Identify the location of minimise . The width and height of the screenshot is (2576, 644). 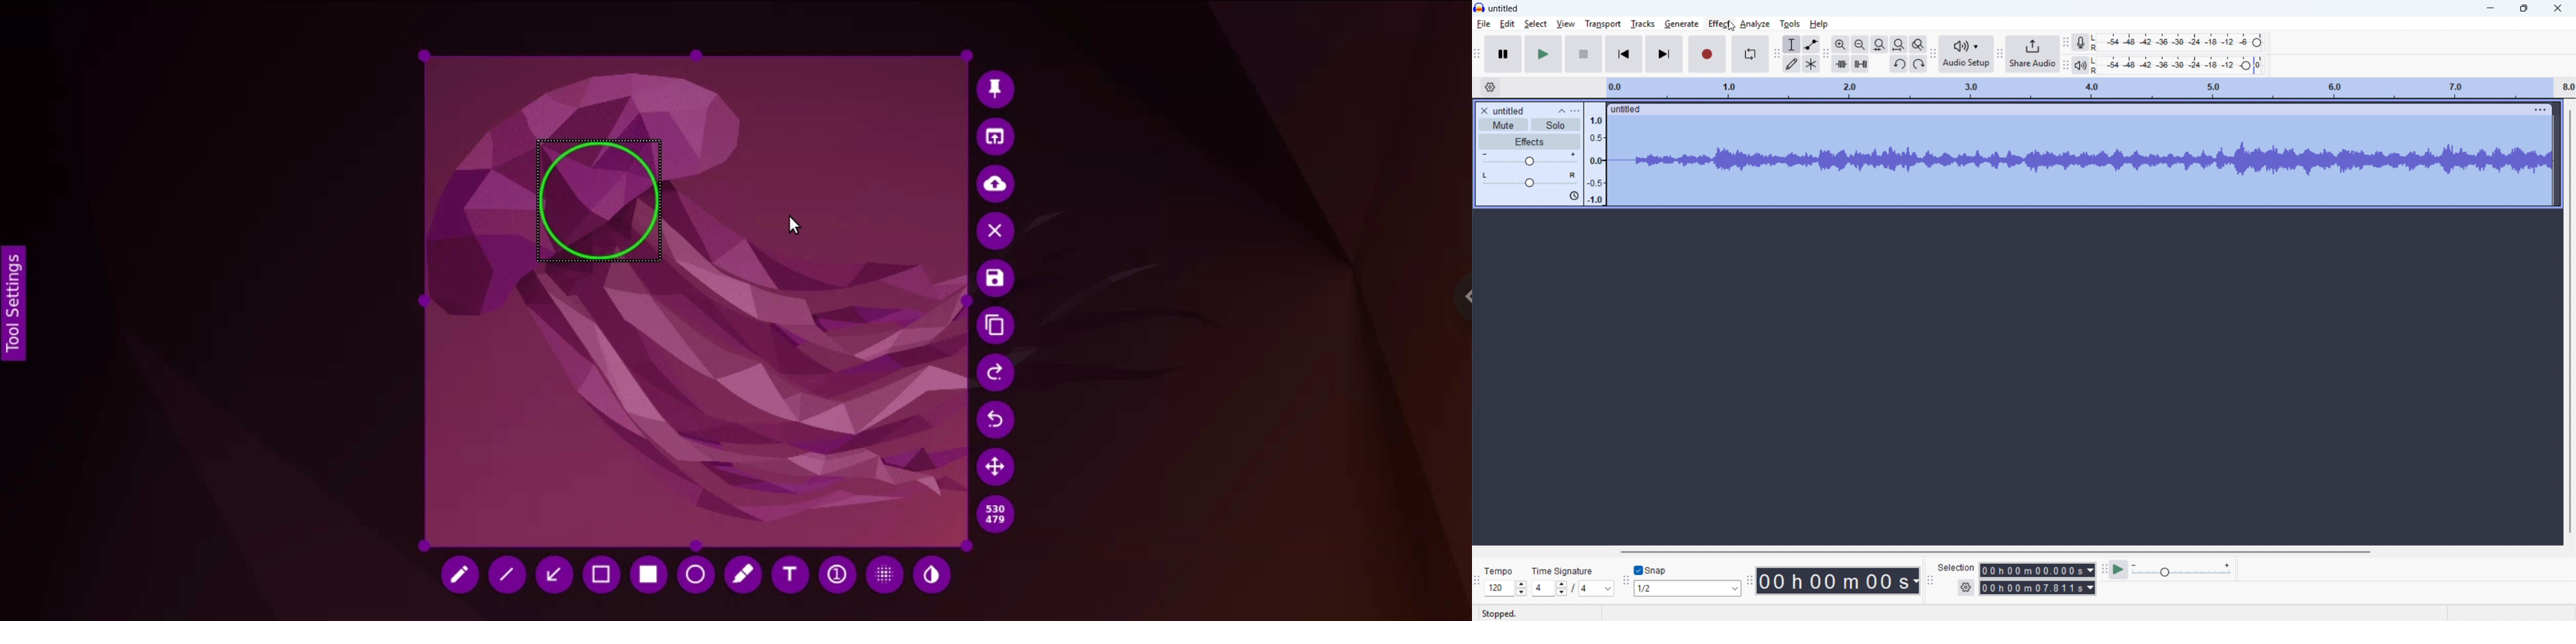
(2489, 9).